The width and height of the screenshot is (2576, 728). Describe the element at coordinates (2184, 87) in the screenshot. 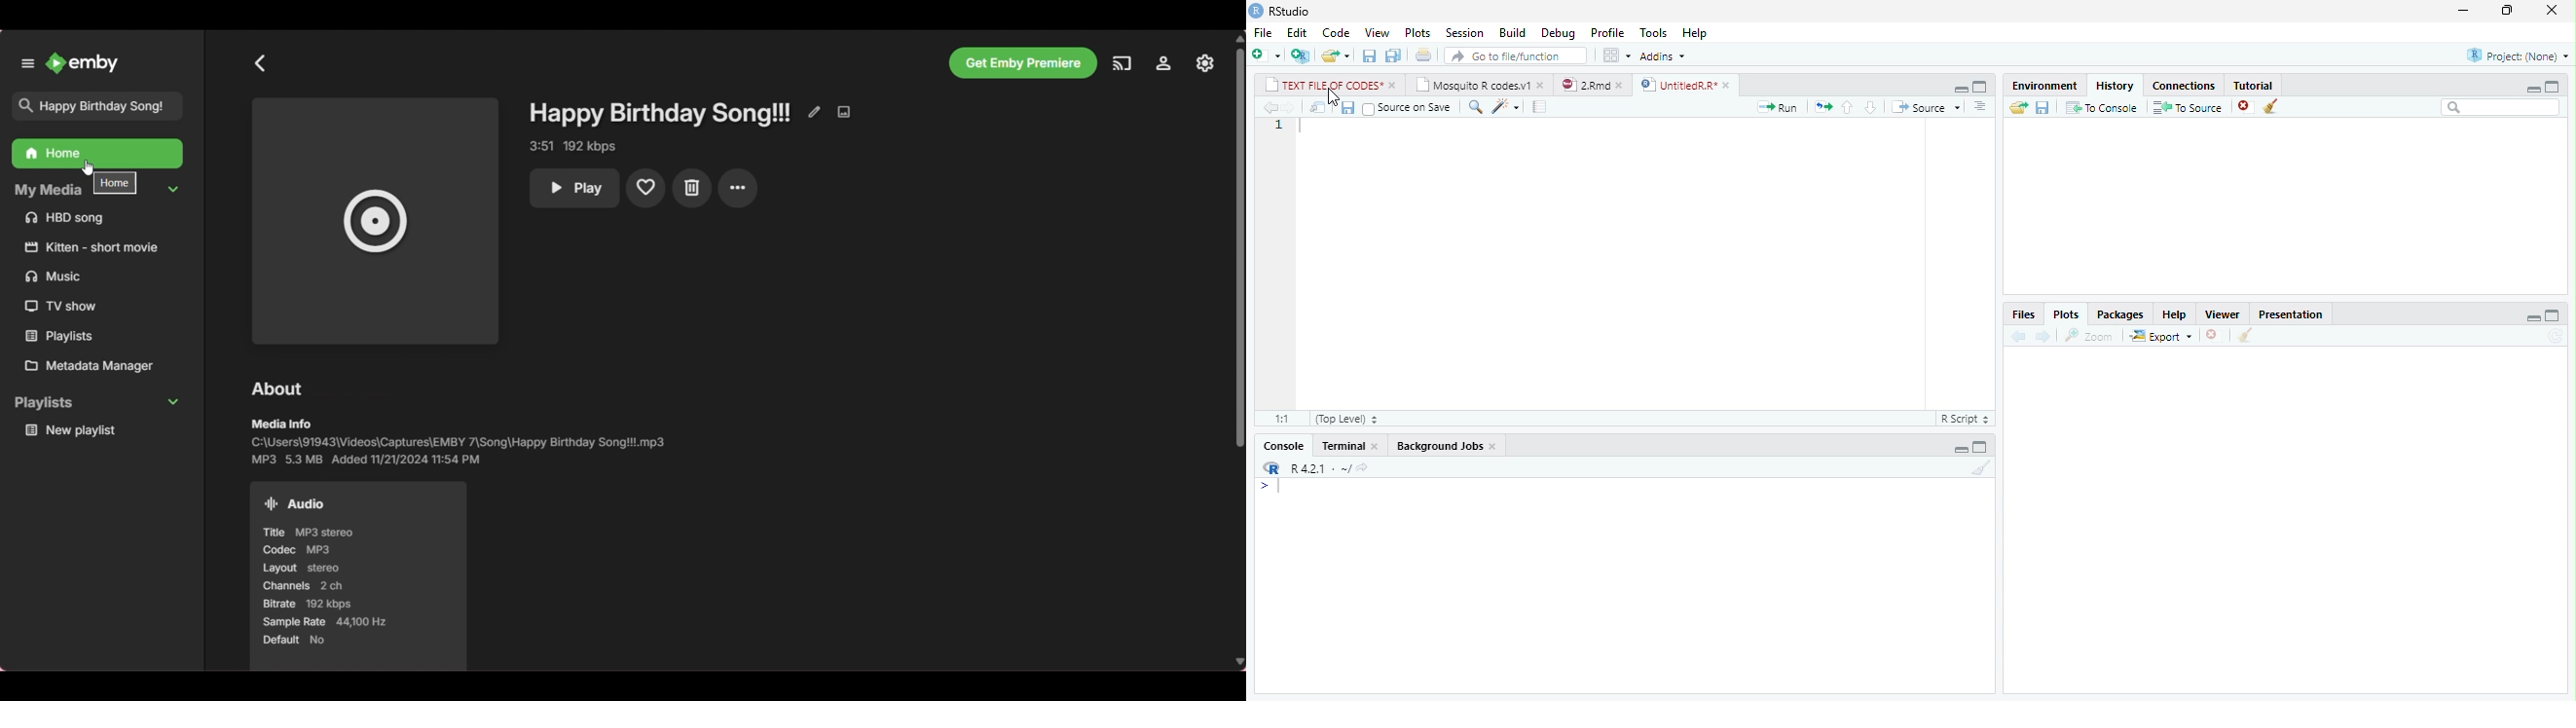

I see `Connections` at that location.